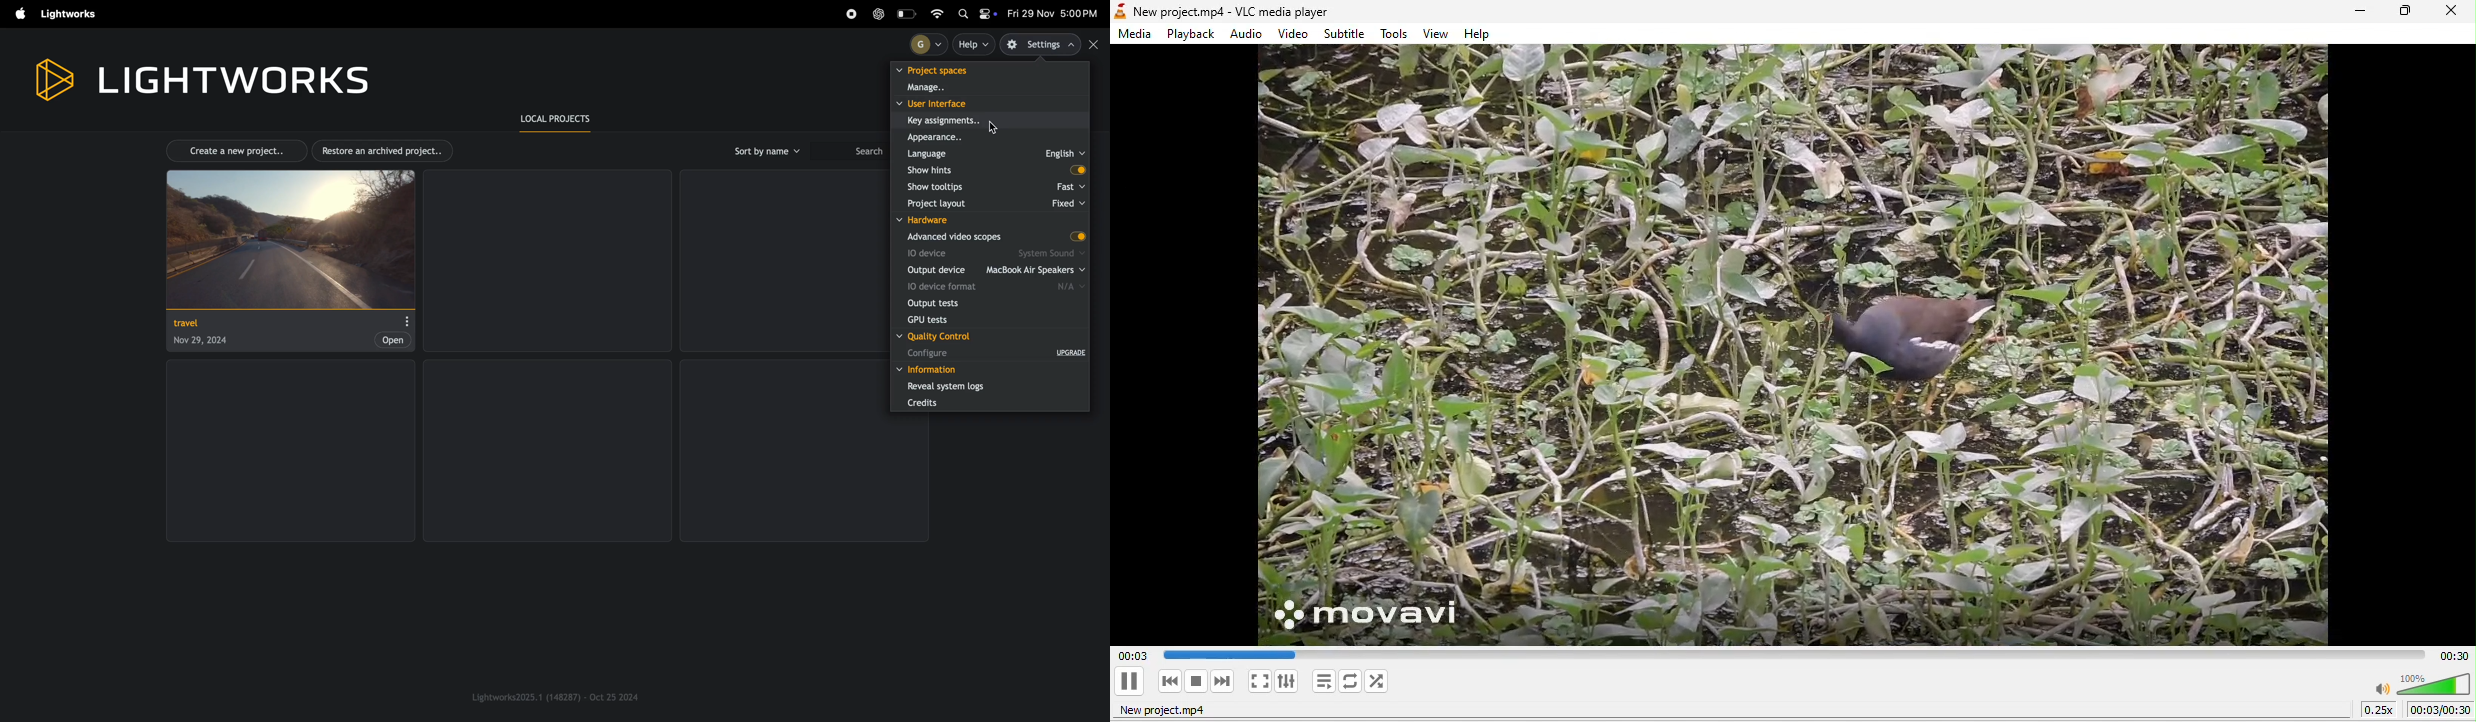 This screenshot has height=728, width=2492. I want to click on total time, so click(2449, 654).